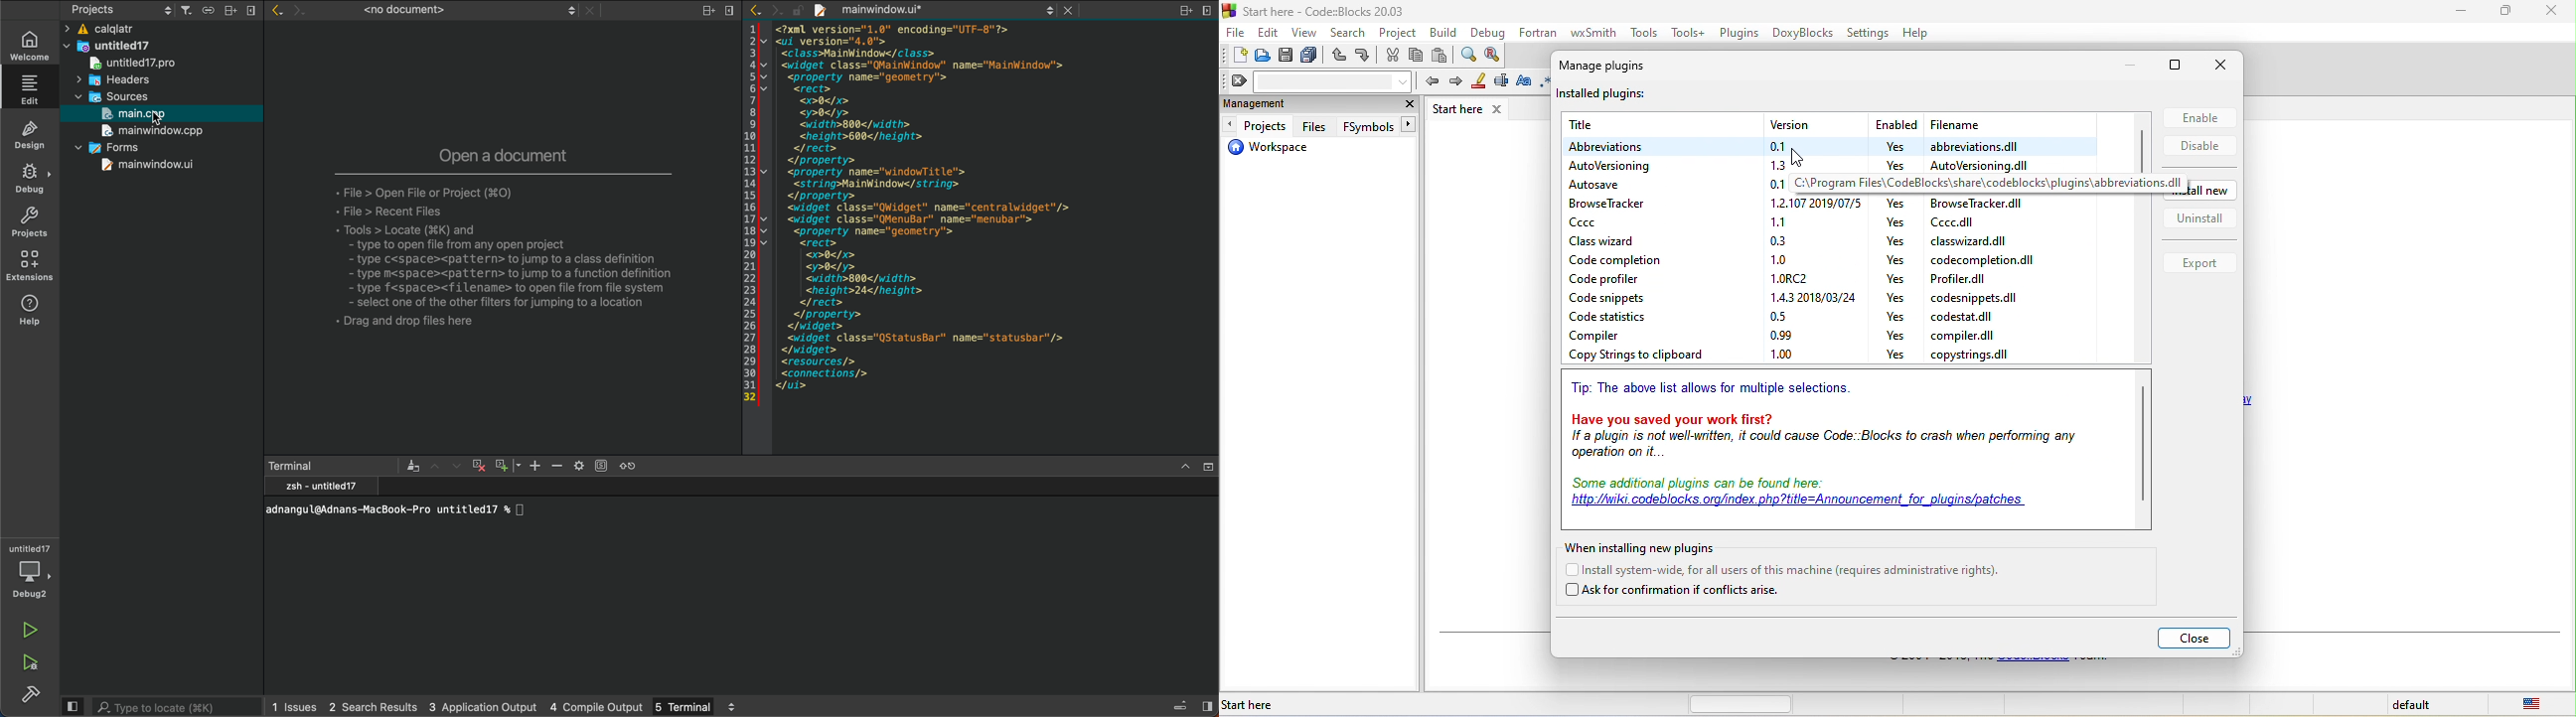 This screenshot has width=2576, height=728. Describe the element at coordinates (938, 11) in the screenshot. I see `file tab` at that location.